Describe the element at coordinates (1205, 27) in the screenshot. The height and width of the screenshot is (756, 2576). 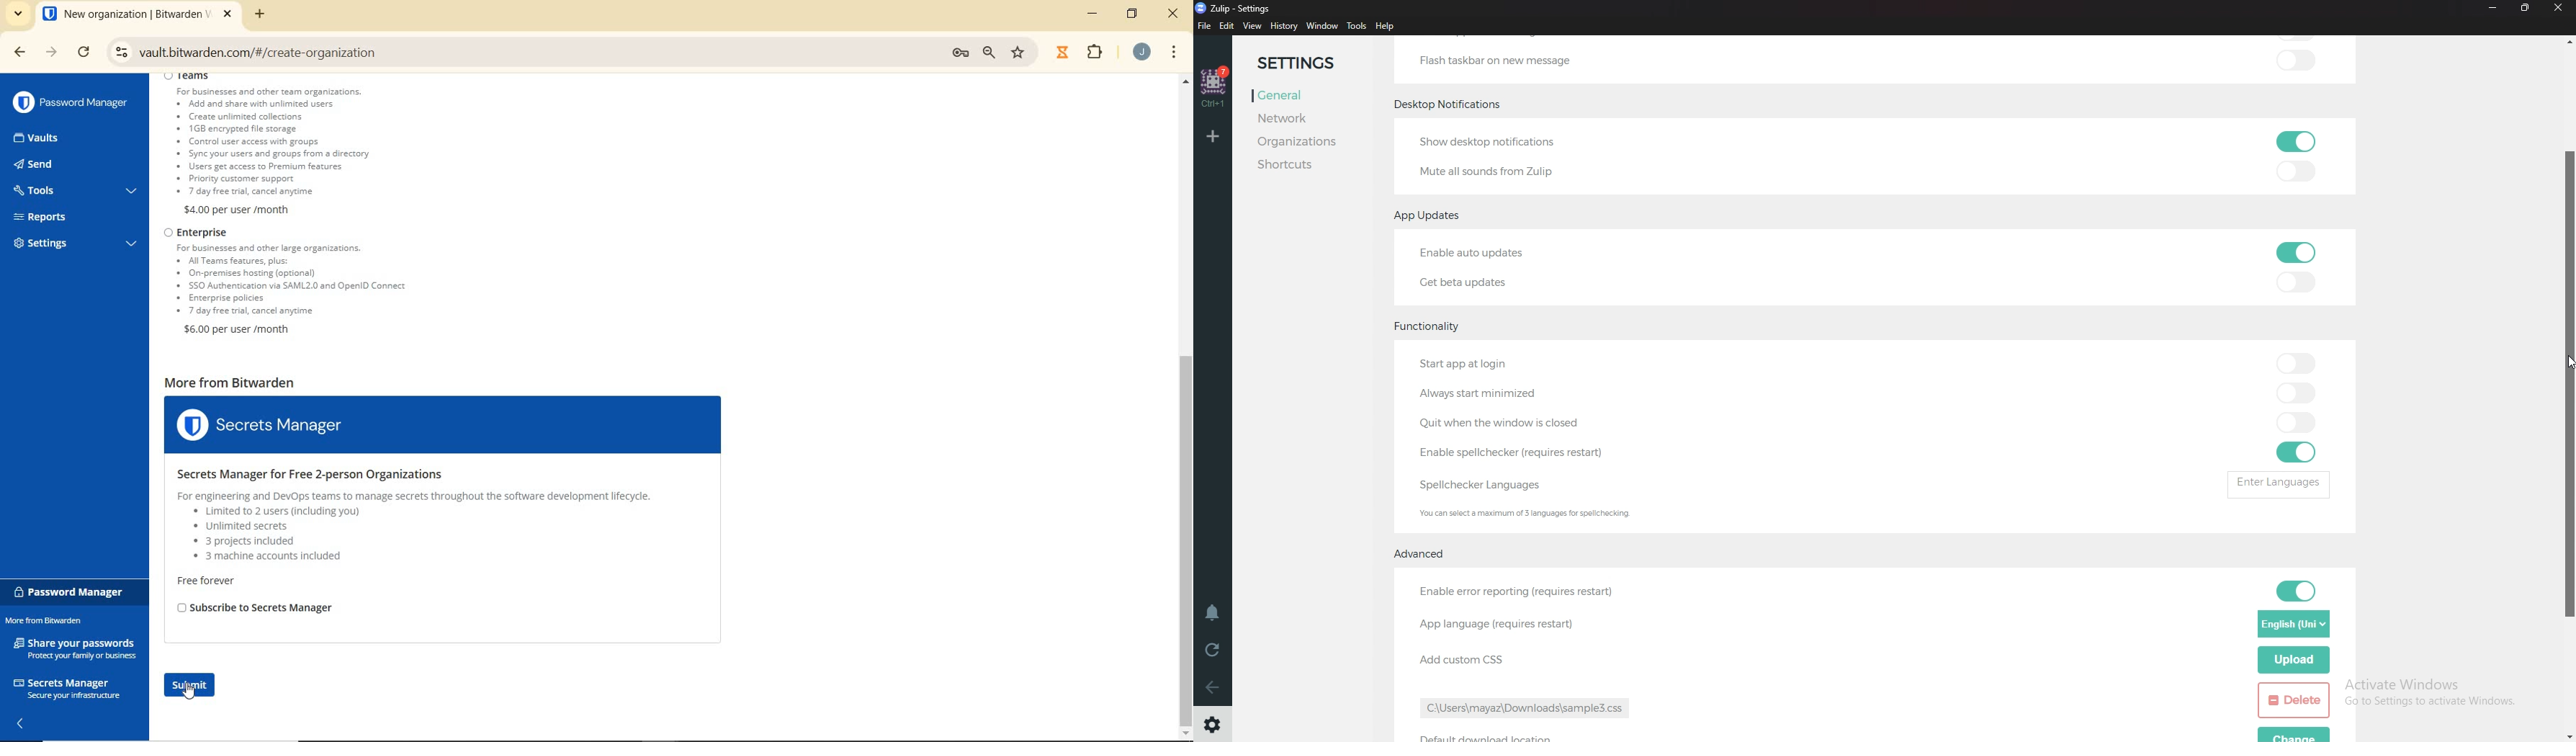
I see `File` at that location.